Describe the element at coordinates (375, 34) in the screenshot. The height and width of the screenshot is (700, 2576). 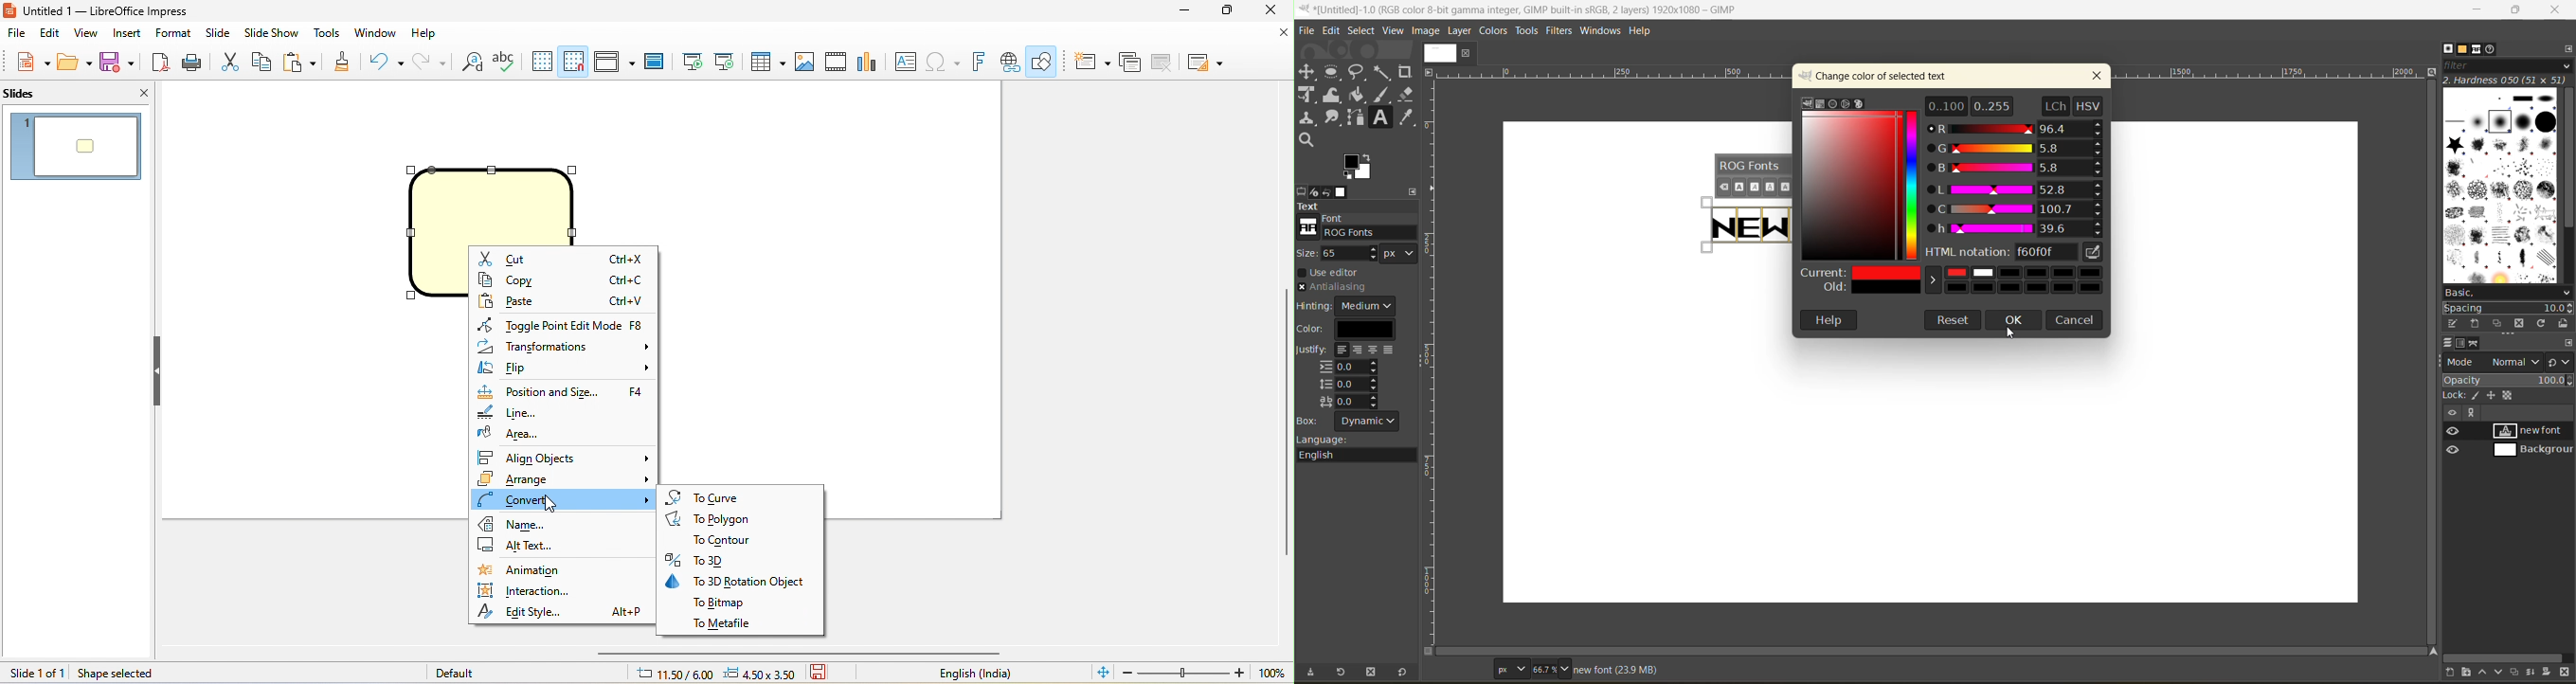
I see `window` at that location.